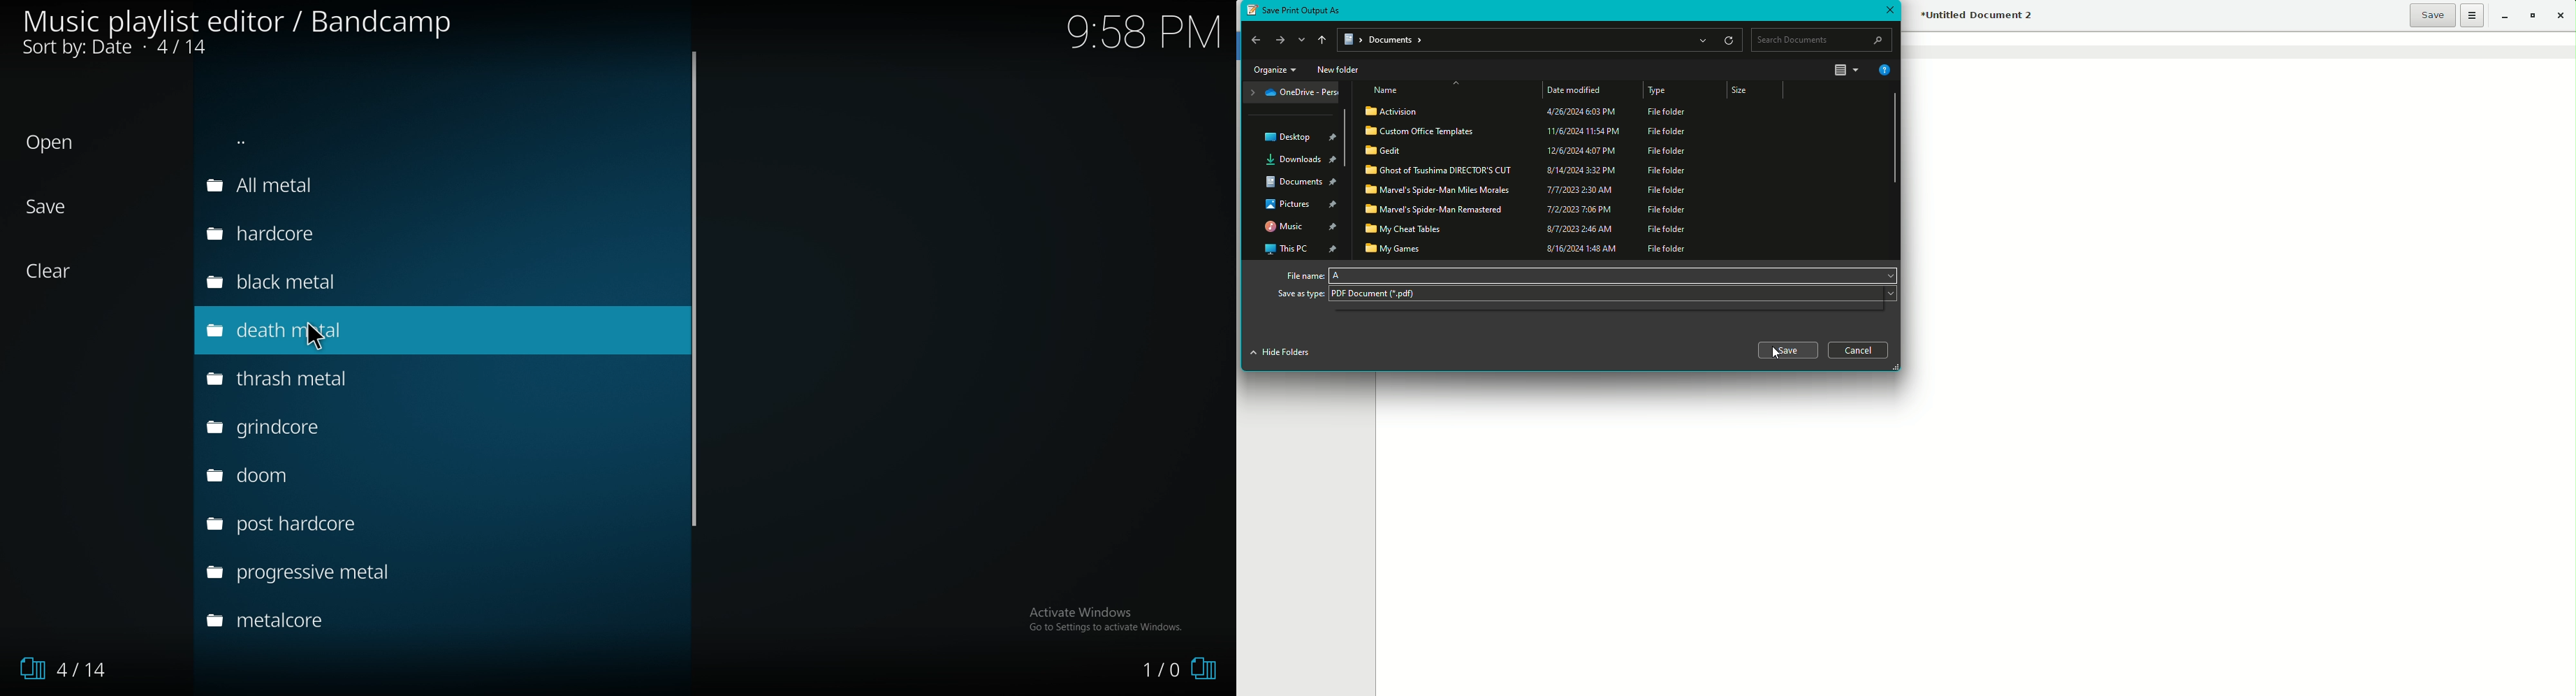 This screenshot has height=700, width=2576. I want to click on Name, so click(1387, 89).